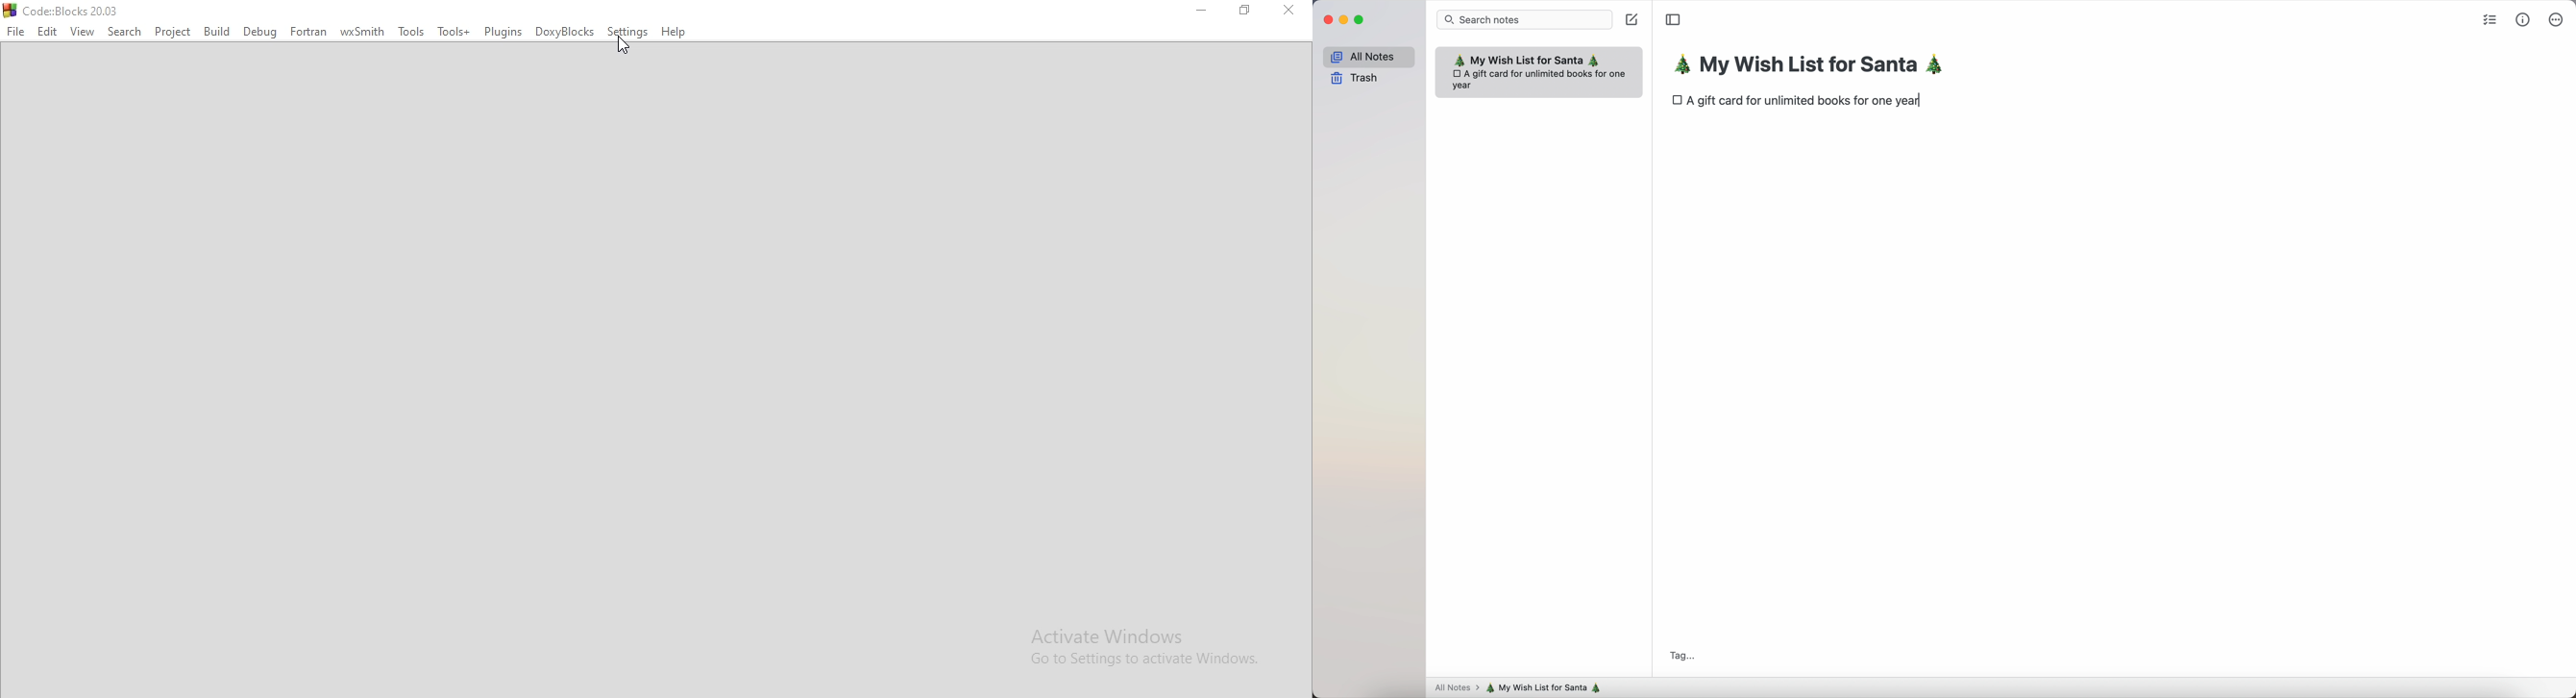 The width and height of the screenshot is (2576, 700). What do you see at coordinates (628, 33) in the screenshot?
I see `Settings` at bounding box center [628, 33].